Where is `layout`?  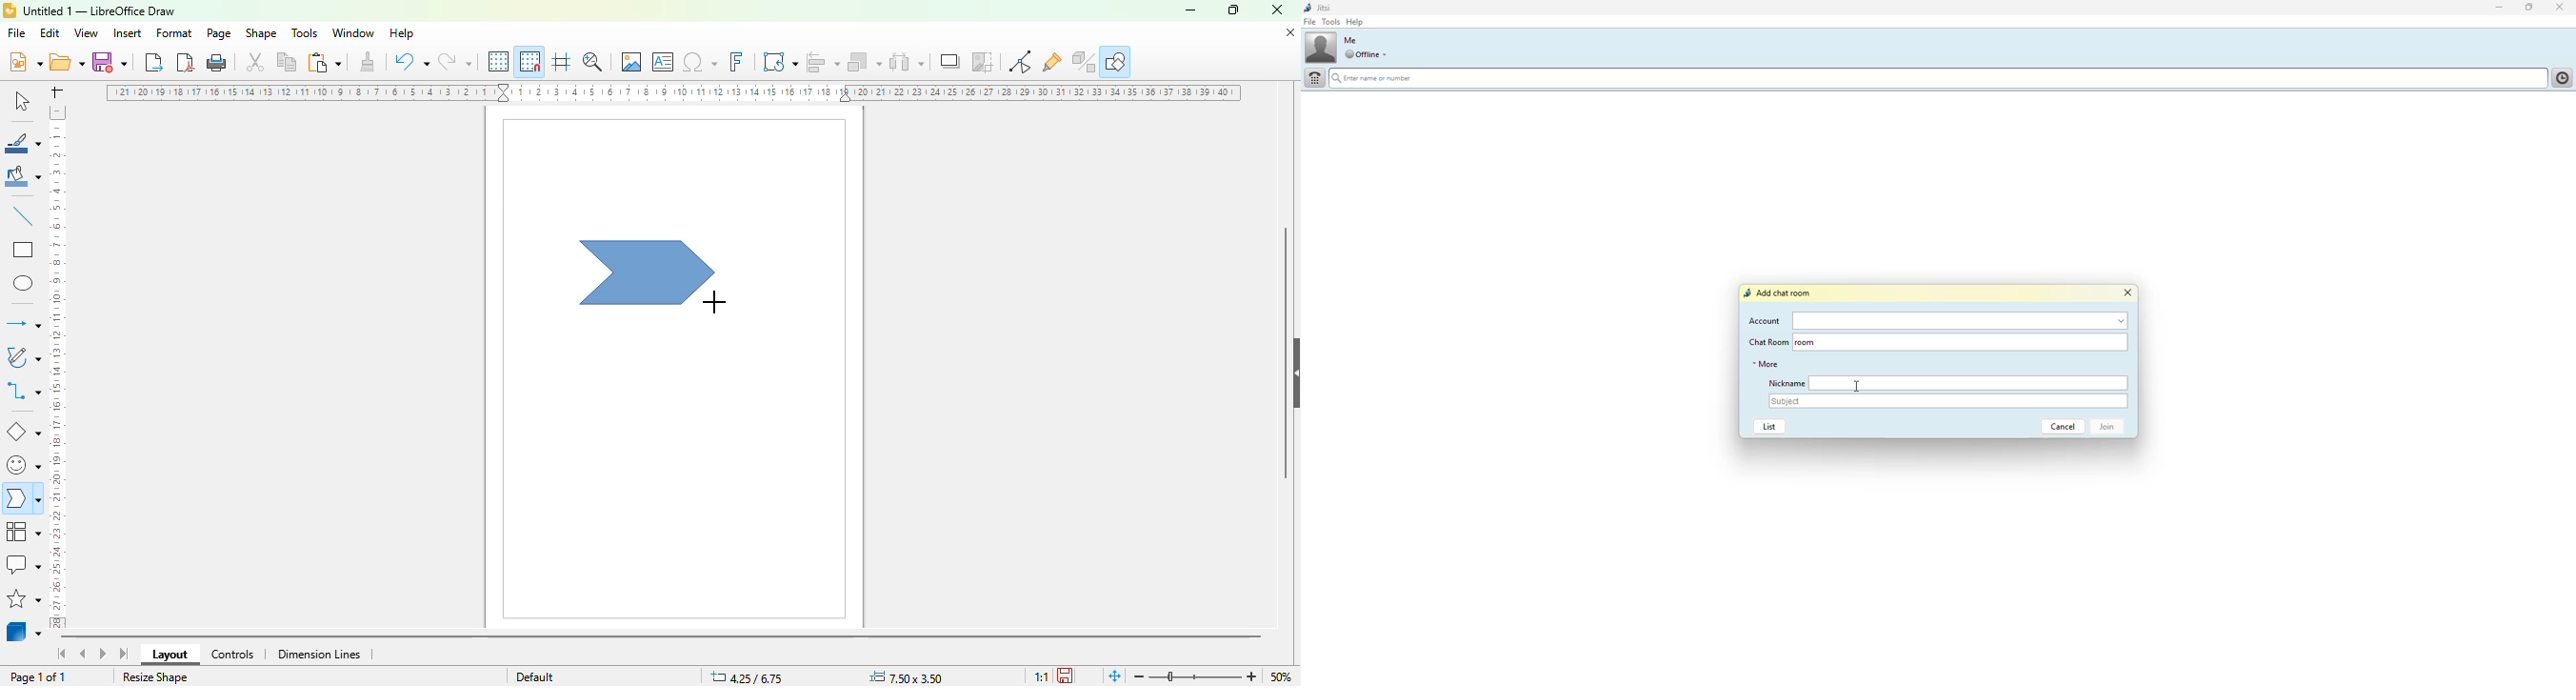 layout is located at coordinates (170, 655).